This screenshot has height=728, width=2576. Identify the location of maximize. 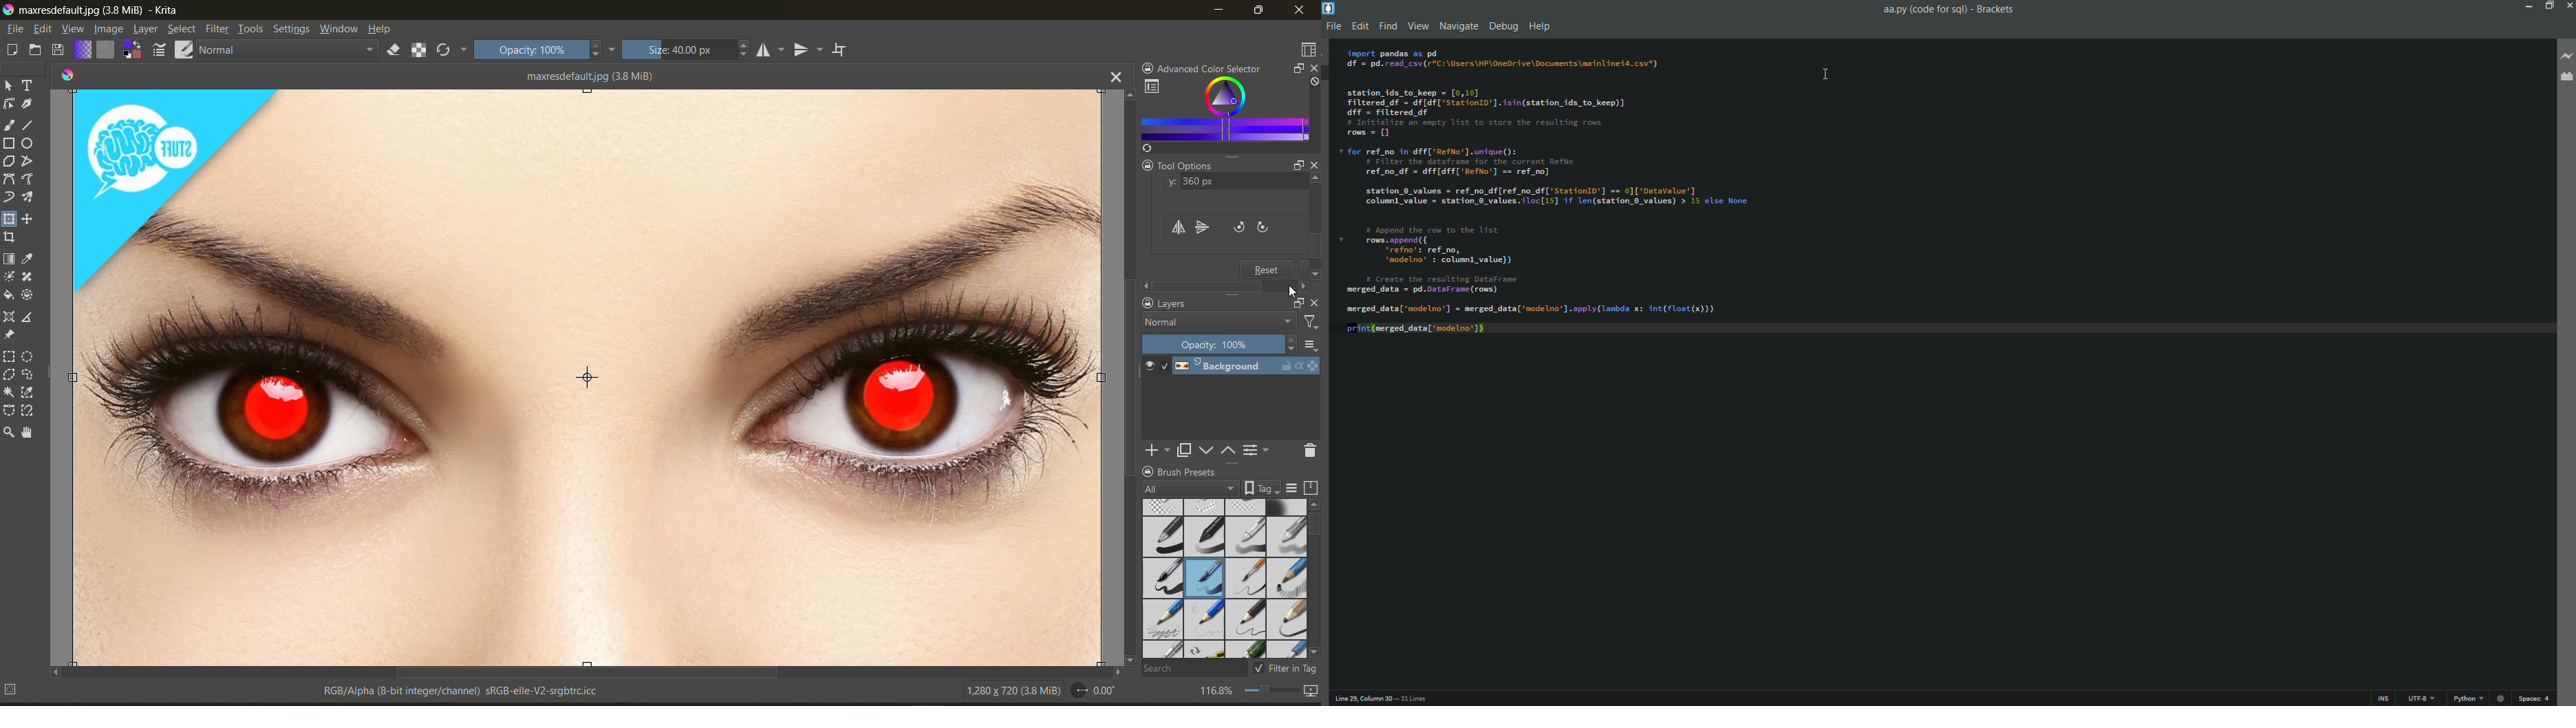
(1261, 12).